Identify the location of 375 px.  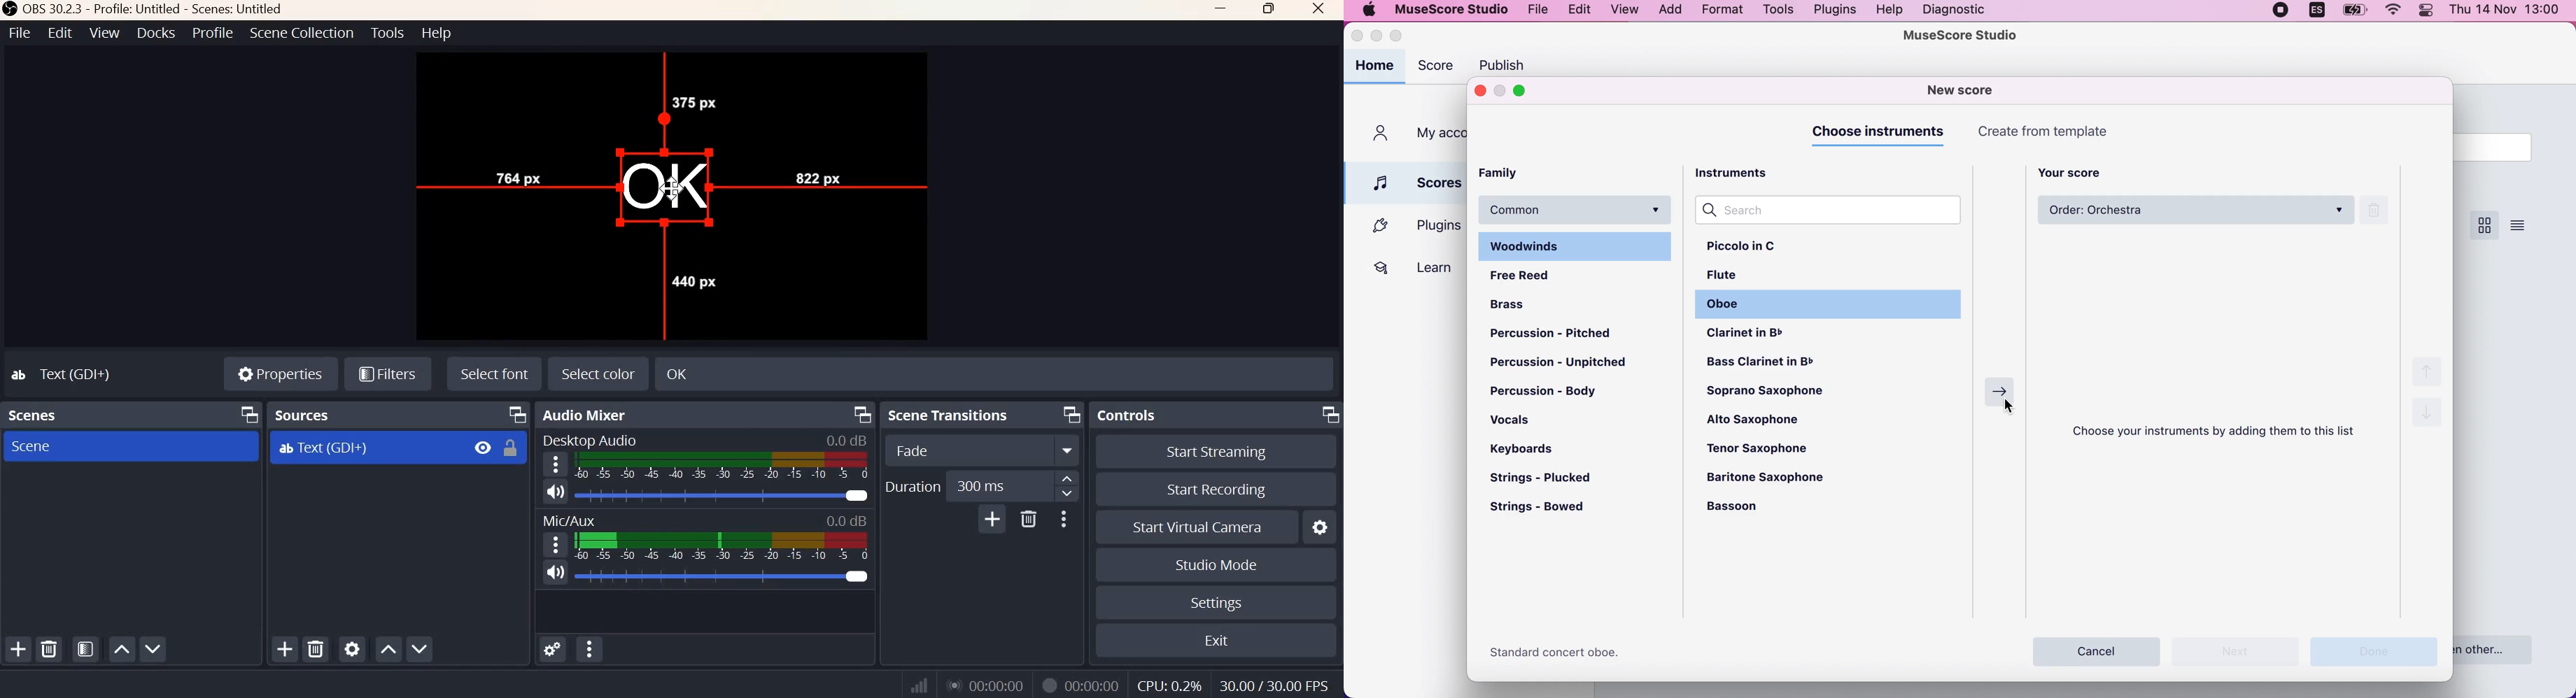
(694, 103).